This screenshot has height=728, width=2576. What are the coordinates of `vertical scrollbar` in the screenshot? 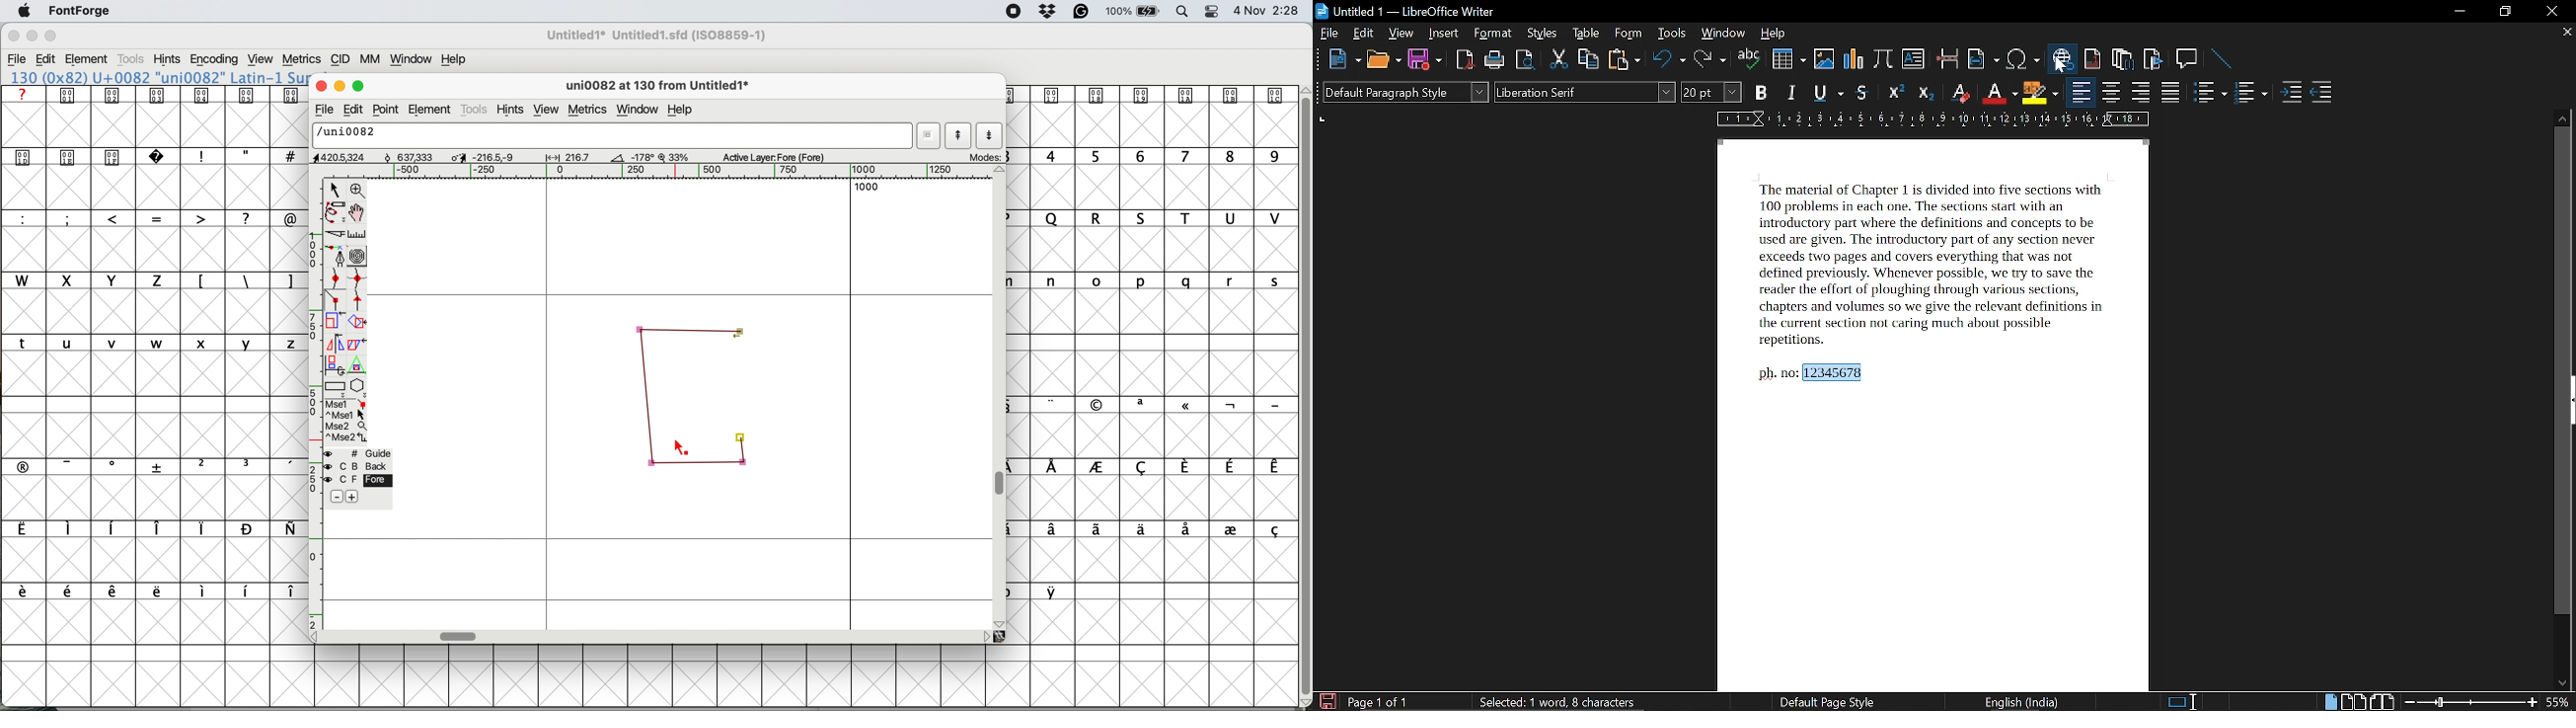 It's located at (2562, 371).